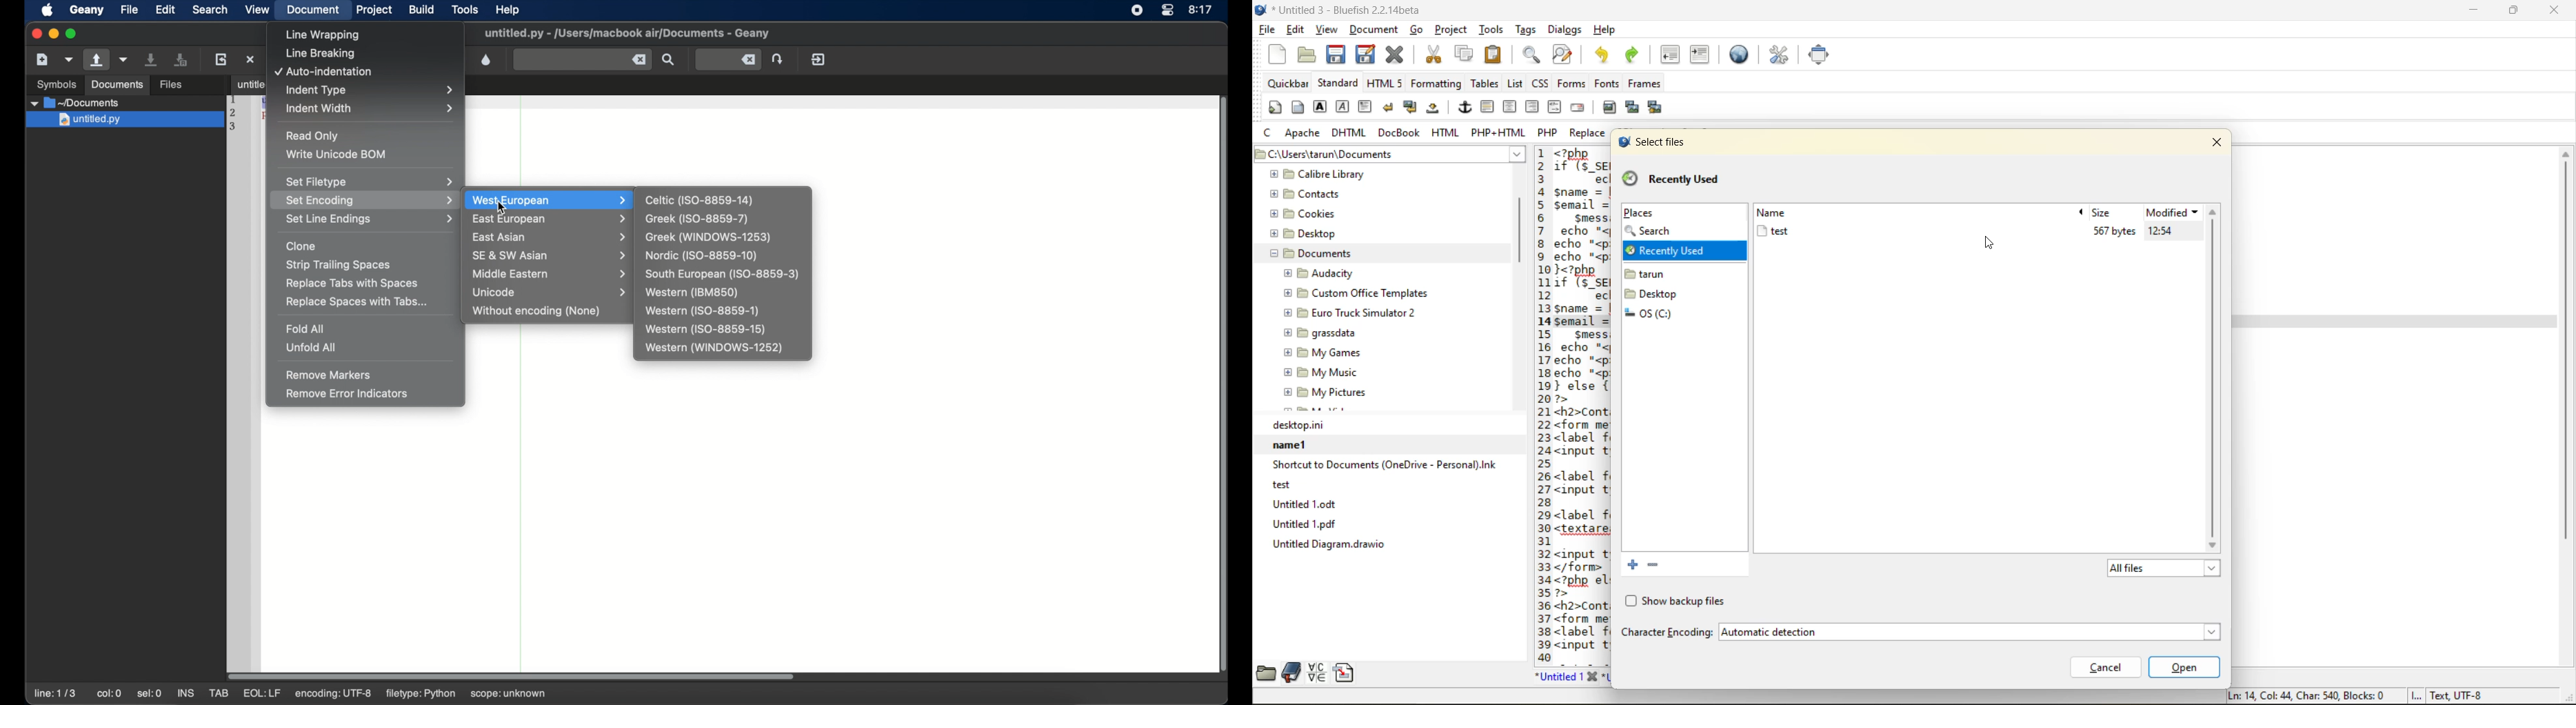 The width and height of the screenshot is (2576, 728). Describe the element at coordinates (512, 691) in the screenshot. I see `scope: unknown` at that location.